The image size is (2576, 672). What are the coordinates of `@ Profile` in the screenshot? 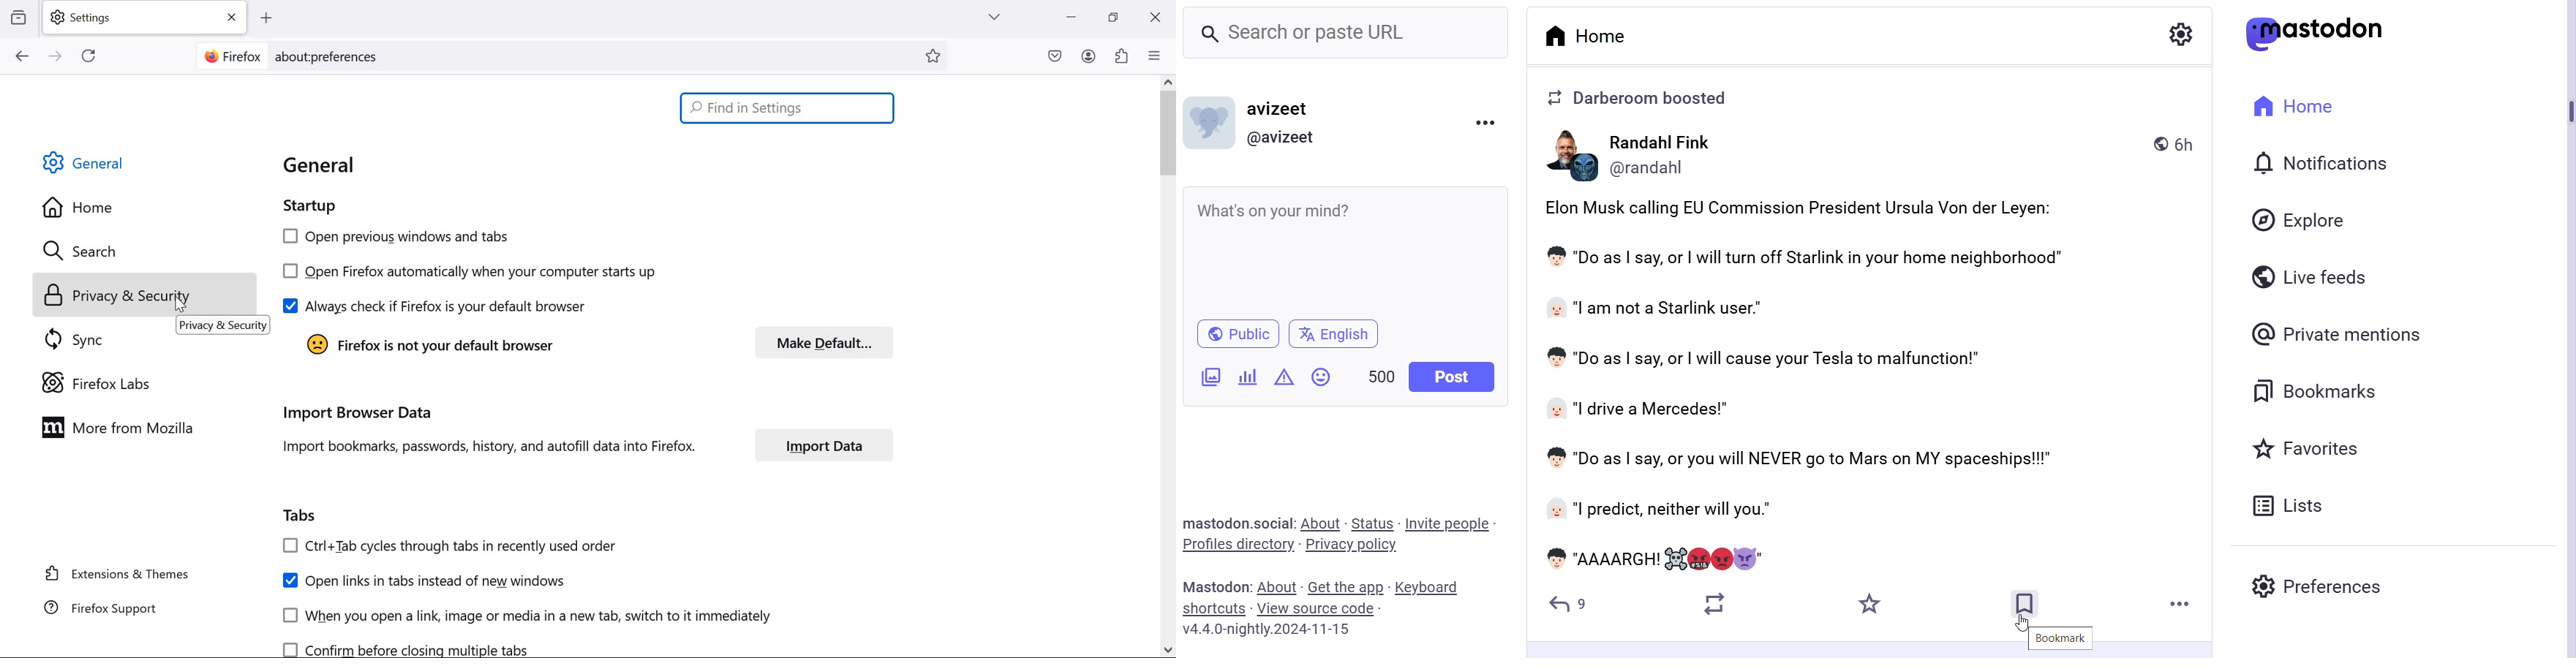 It's located at (1279, 139).